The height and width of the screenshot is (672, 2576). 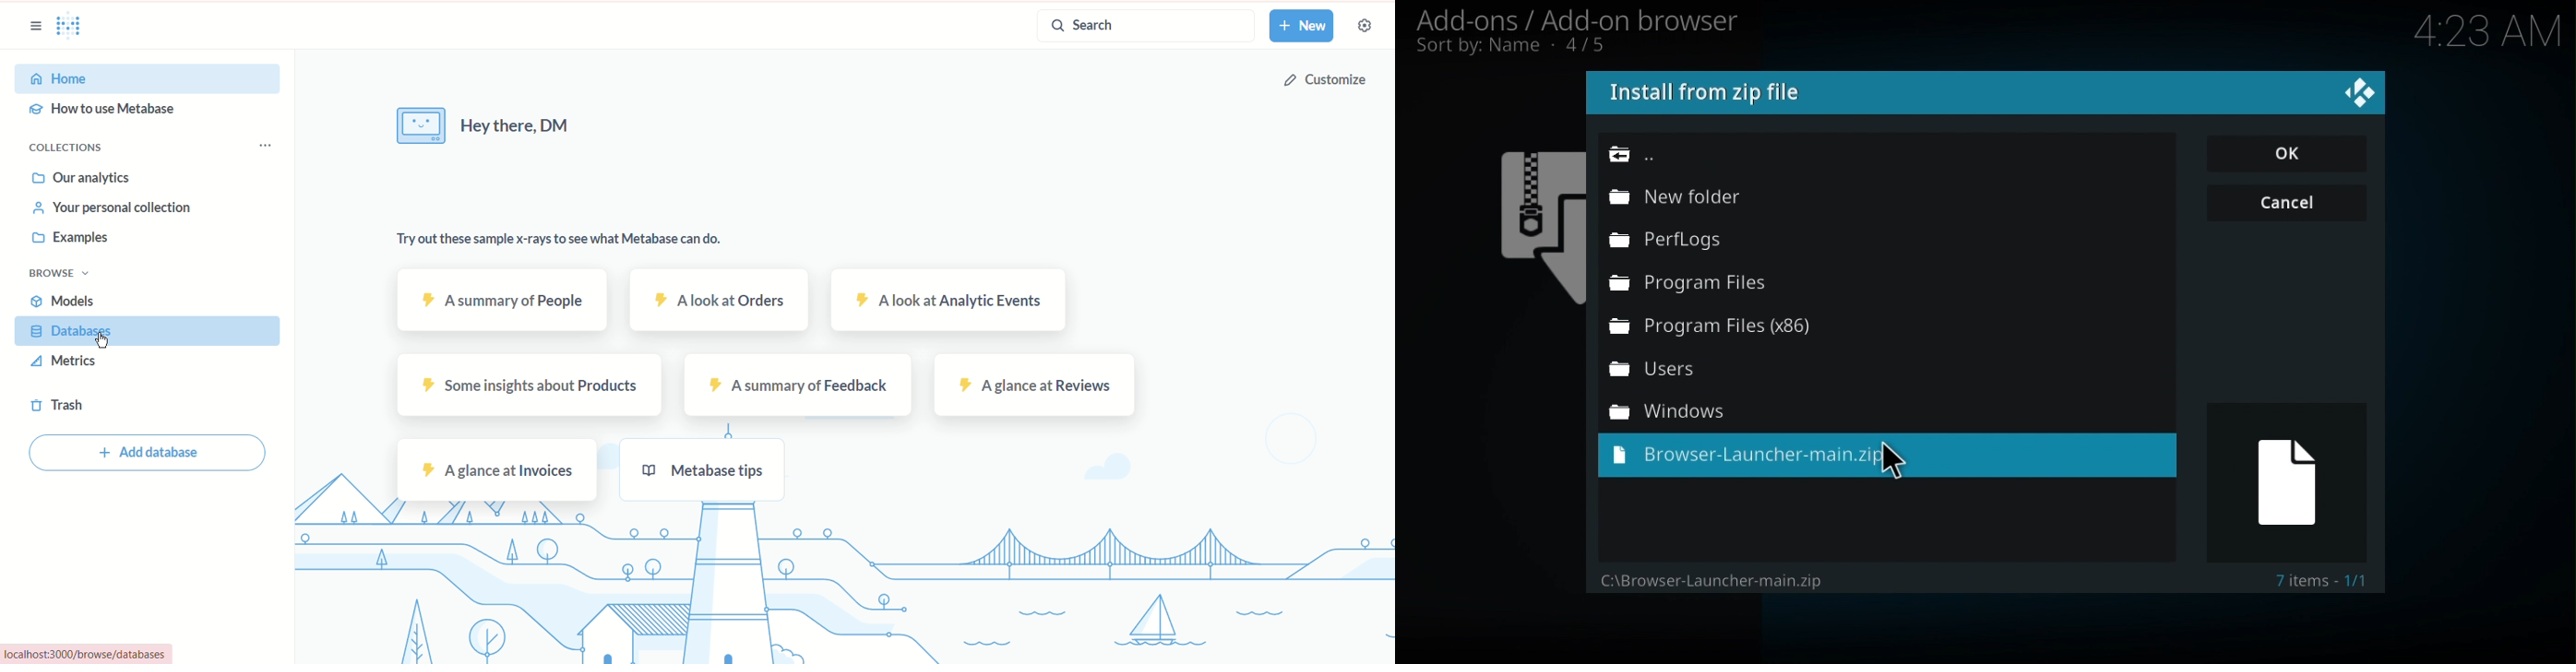 What do you see at coordinates (2317, 581) in the screenshot?
I see `Text` at bounding box center [2317, 581].